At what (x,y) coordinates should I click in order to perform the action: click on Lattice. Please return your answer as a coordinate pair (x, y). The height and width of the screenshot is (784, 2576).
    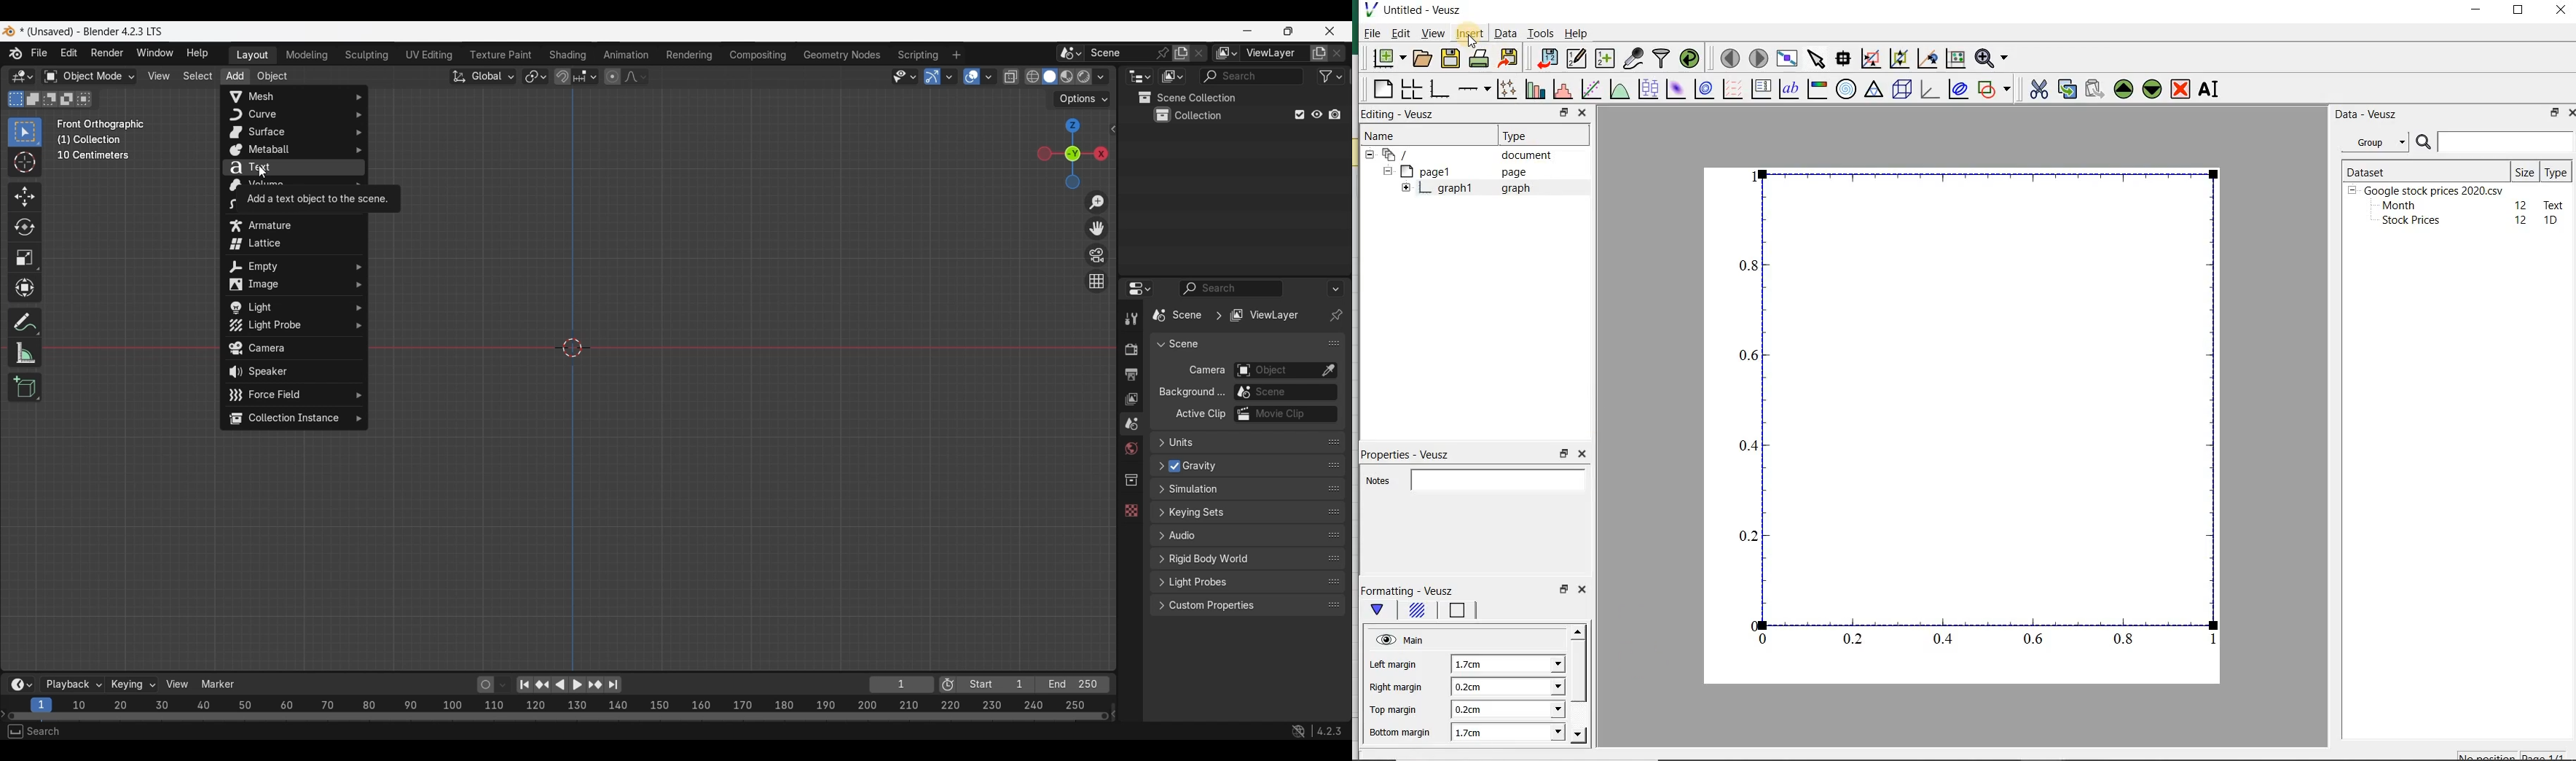
    Looking at the image, I should click on (294, 245).